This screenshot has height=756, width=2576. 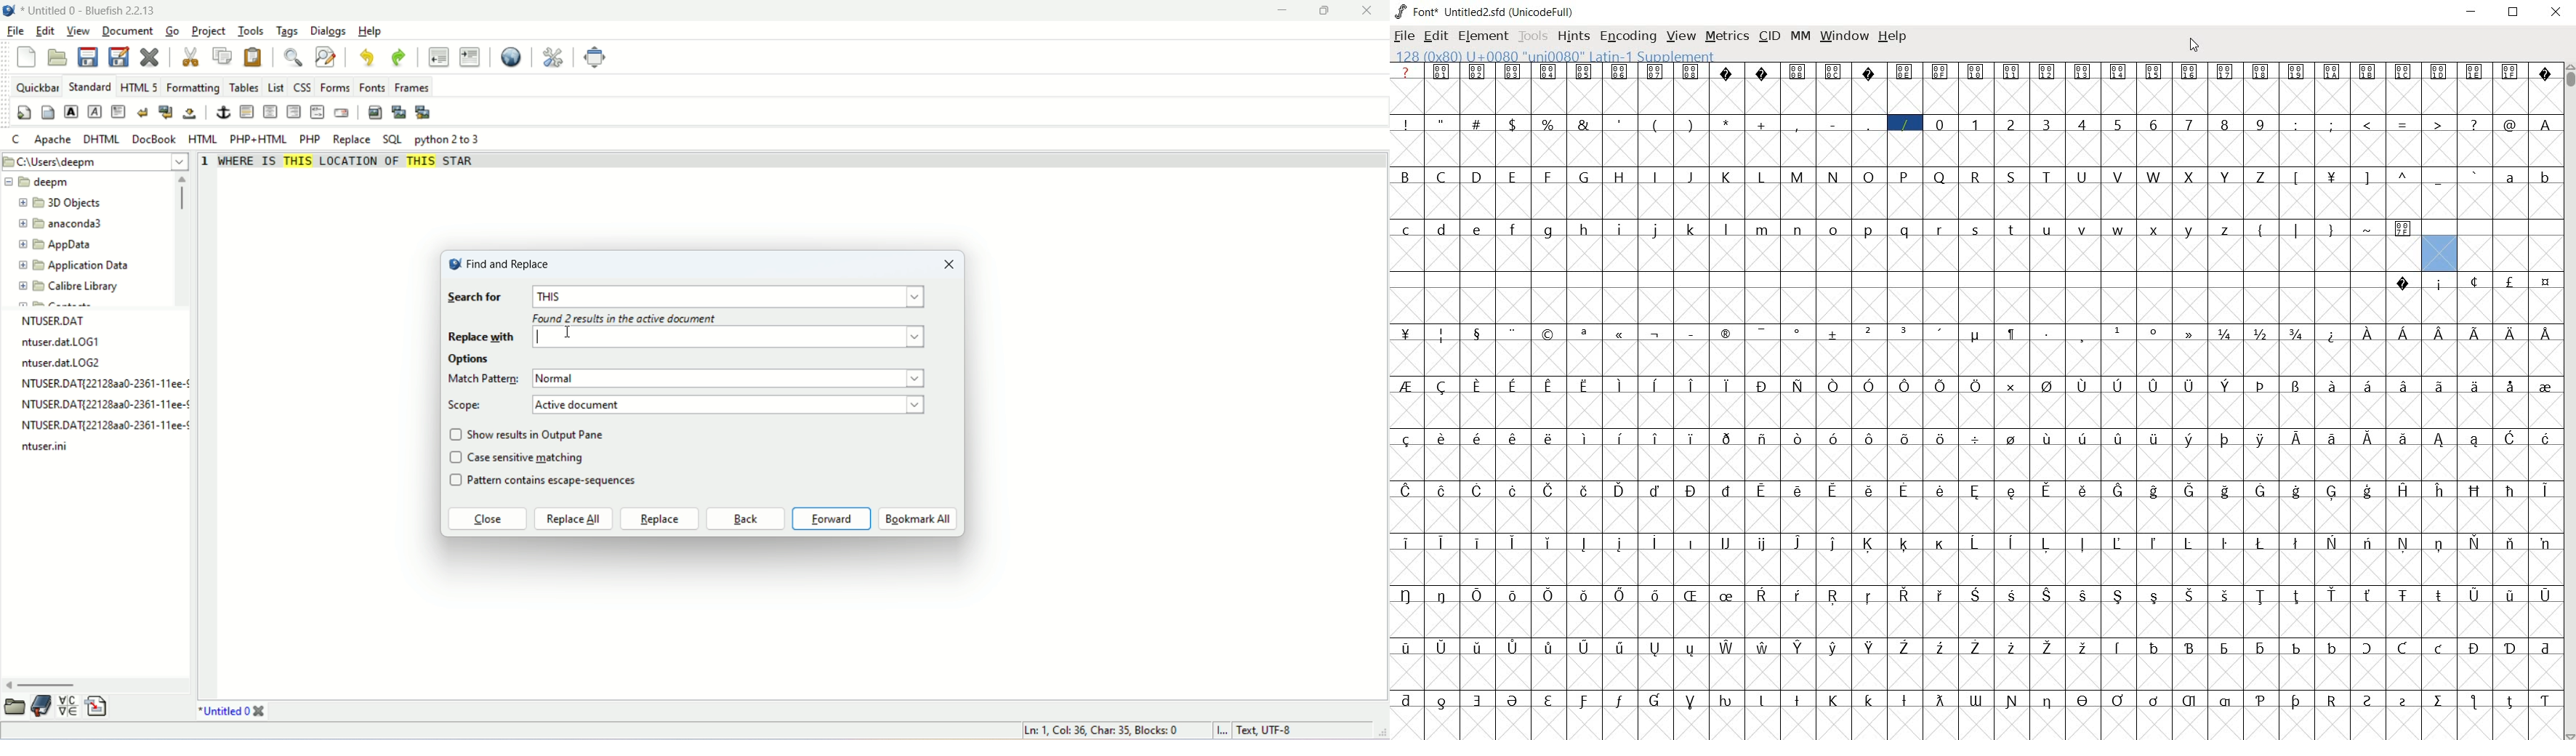 What do you see at coordinates (1585, 230) in the screenshot?
I see `glyph` at bounding box center [1585, 230].